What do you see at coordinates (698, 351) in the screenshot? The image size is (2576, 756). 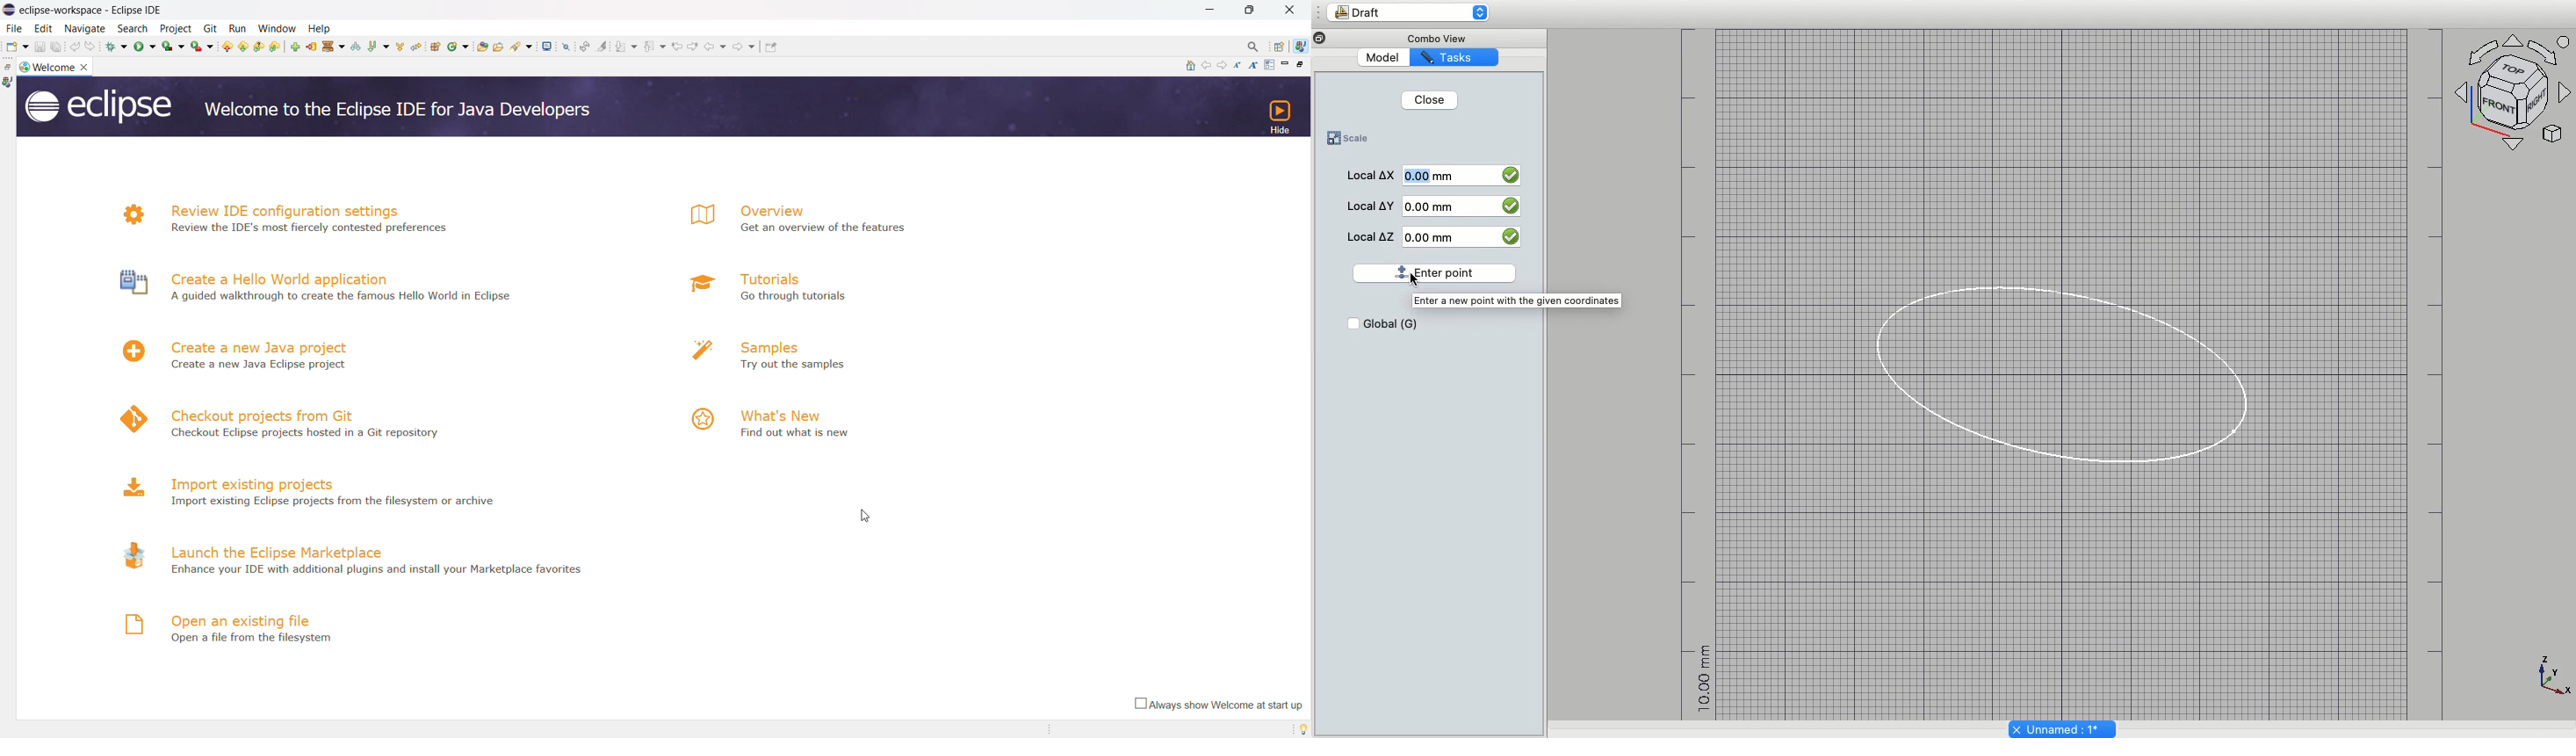 I see `logo` at bounding box center [698, 351].